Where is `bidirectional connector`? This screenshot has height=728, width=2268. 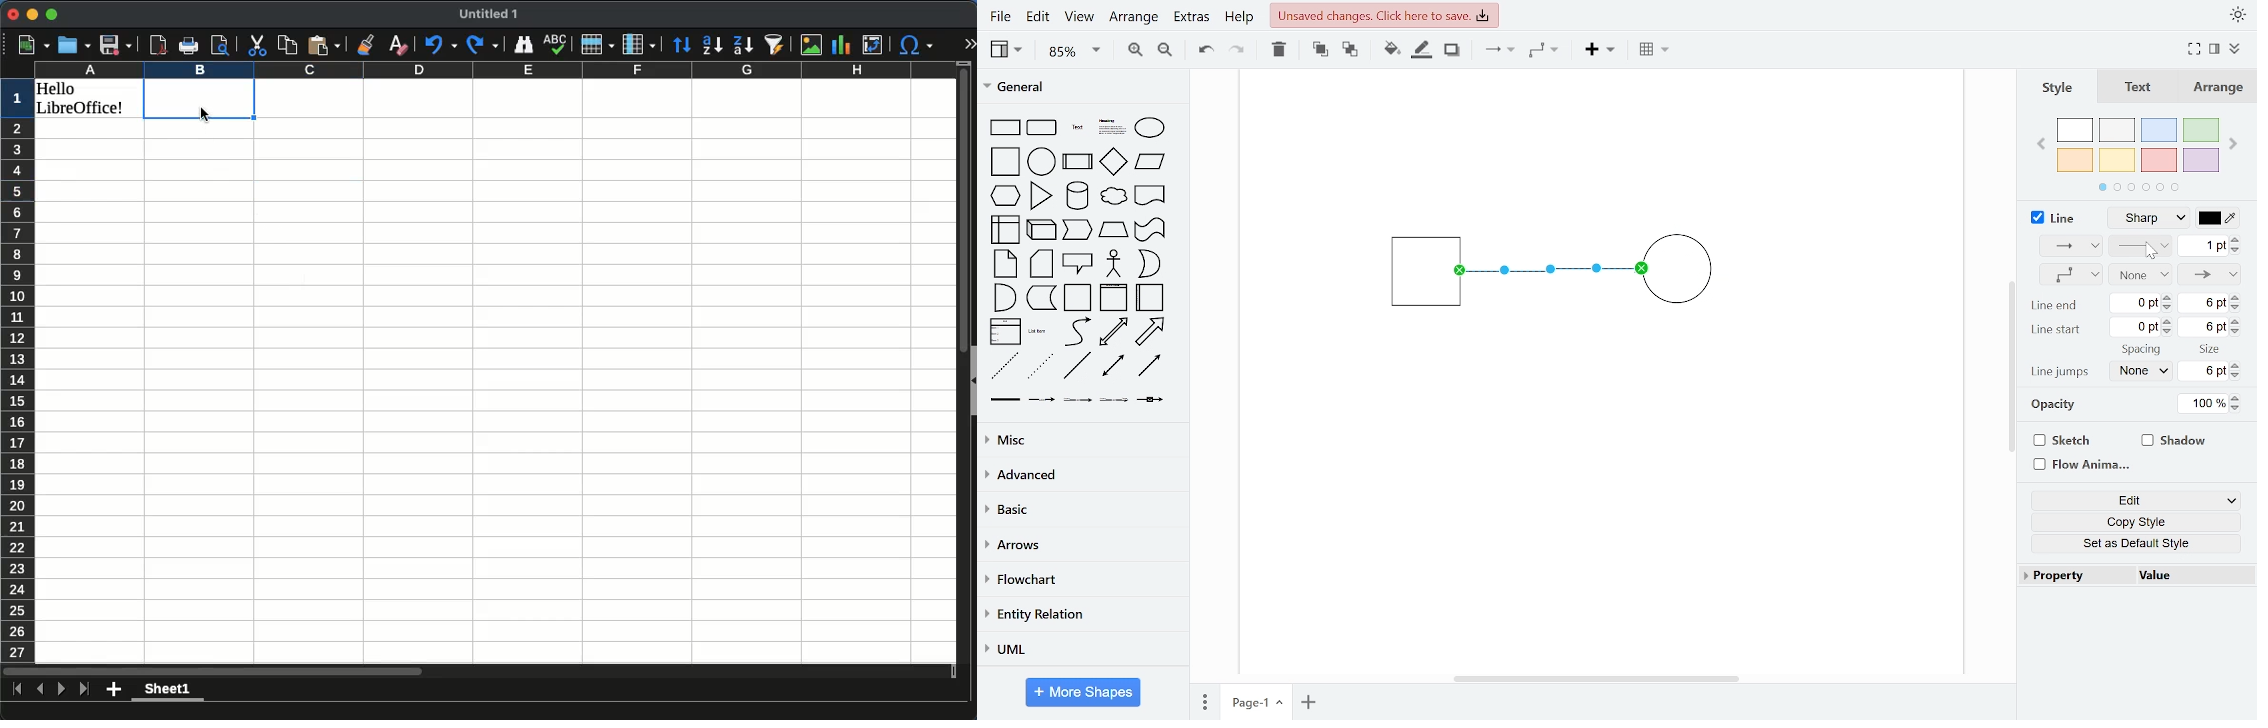 bidirectional connector is located at coordinates (1115, 366).